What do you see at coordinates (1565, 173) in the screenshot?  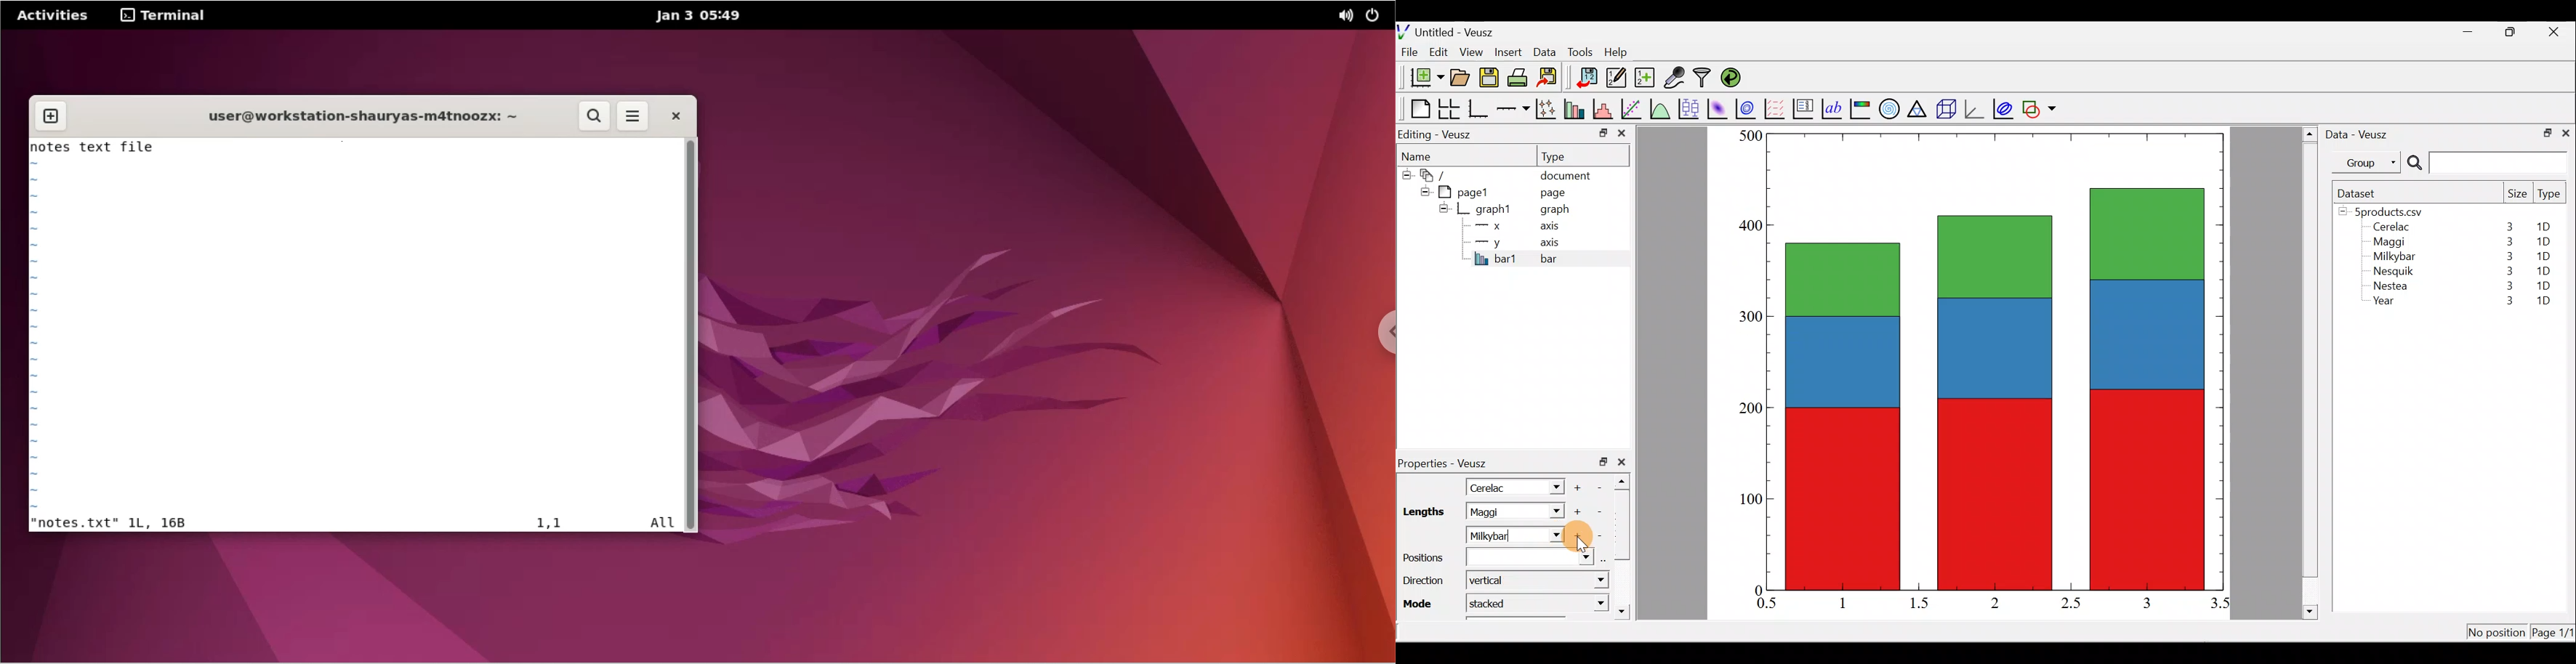 I see `document` at bounding box center [1565, 173].